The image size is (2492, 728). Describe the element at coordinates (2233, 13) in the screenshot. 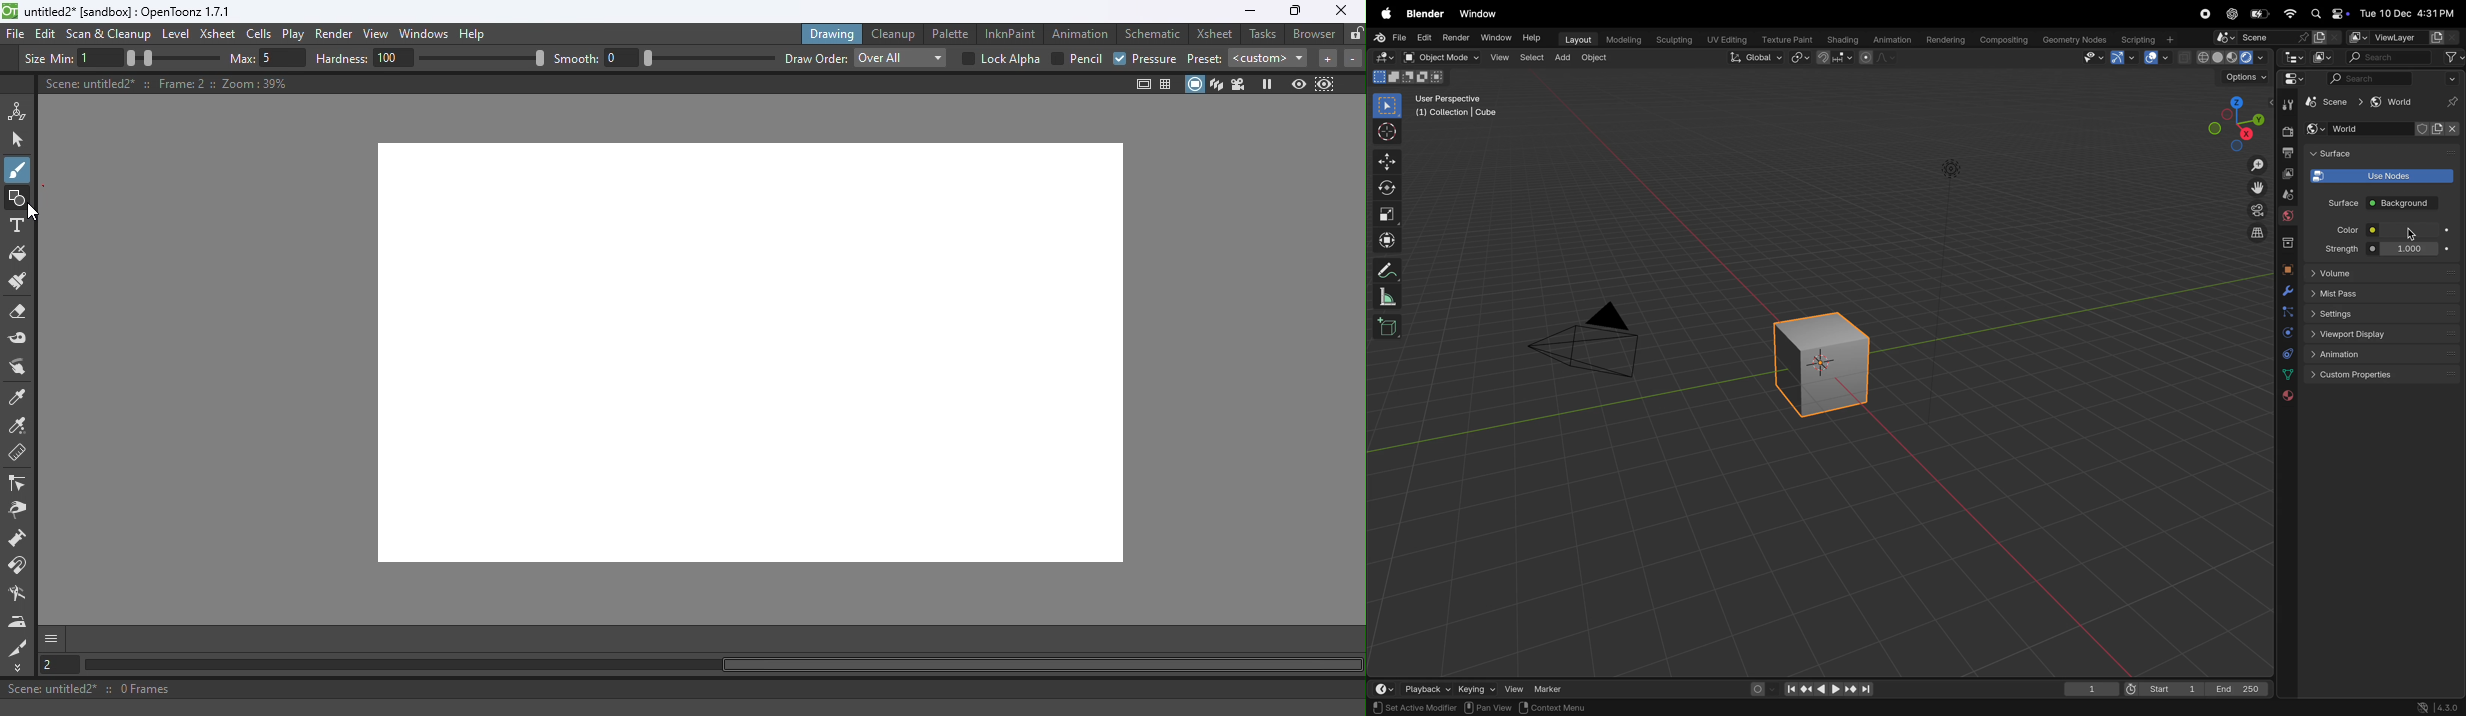

I see `chatgpt` at that location.